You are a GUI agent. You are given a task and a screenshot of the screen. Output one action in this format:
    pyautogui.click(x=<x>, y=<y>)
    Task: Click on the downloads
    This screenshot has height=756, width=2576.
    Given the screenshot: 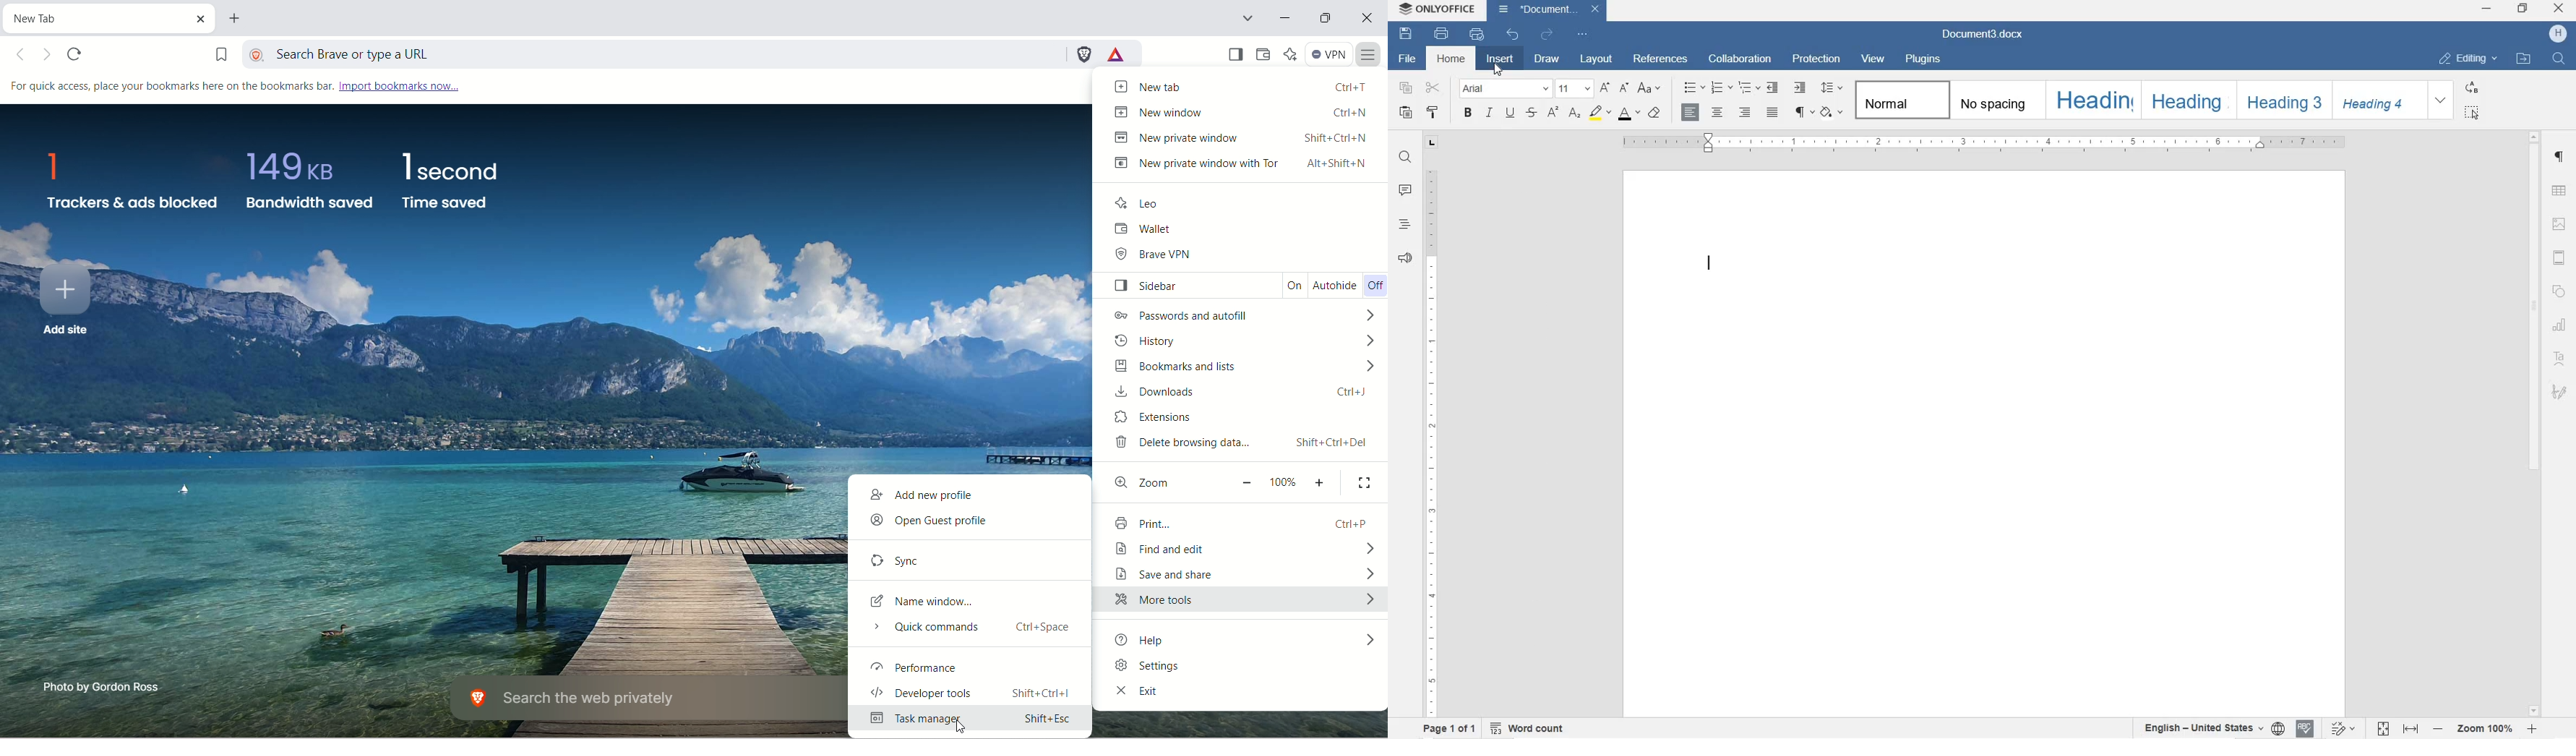 What is the action you would take?
    pyautogui.click(x=1242, y=393)
    